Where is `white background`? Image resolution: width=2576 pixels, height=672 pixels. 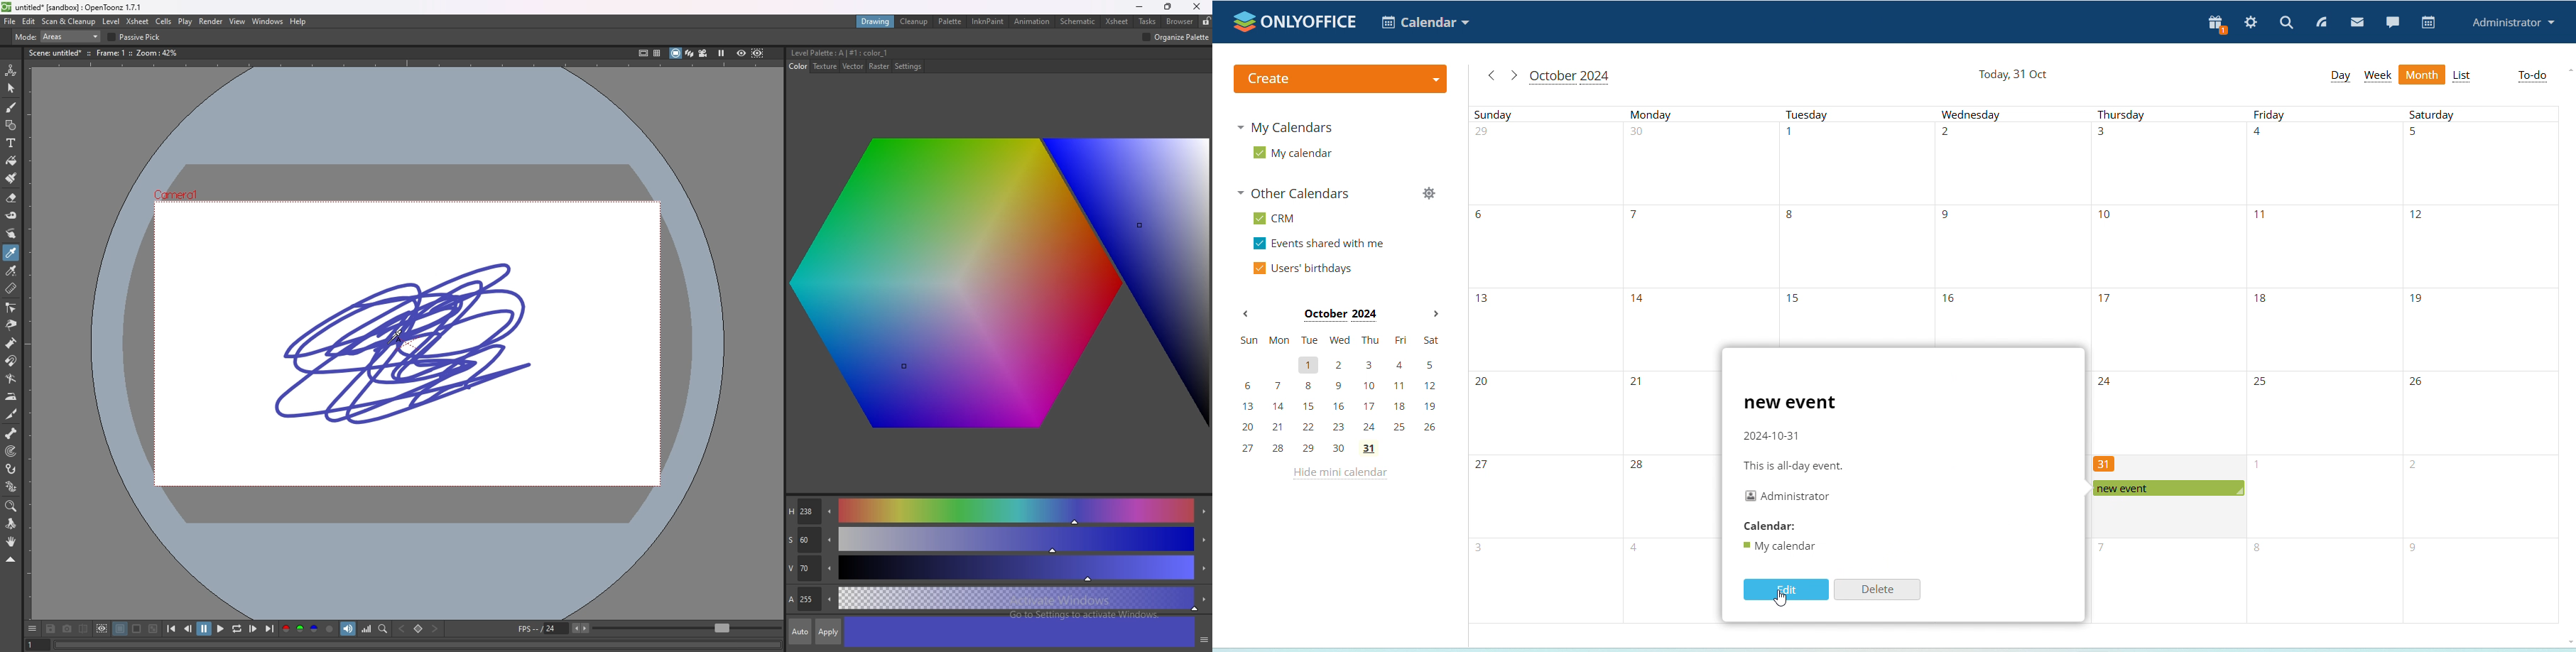 white background is located at coordinates (137, 629).